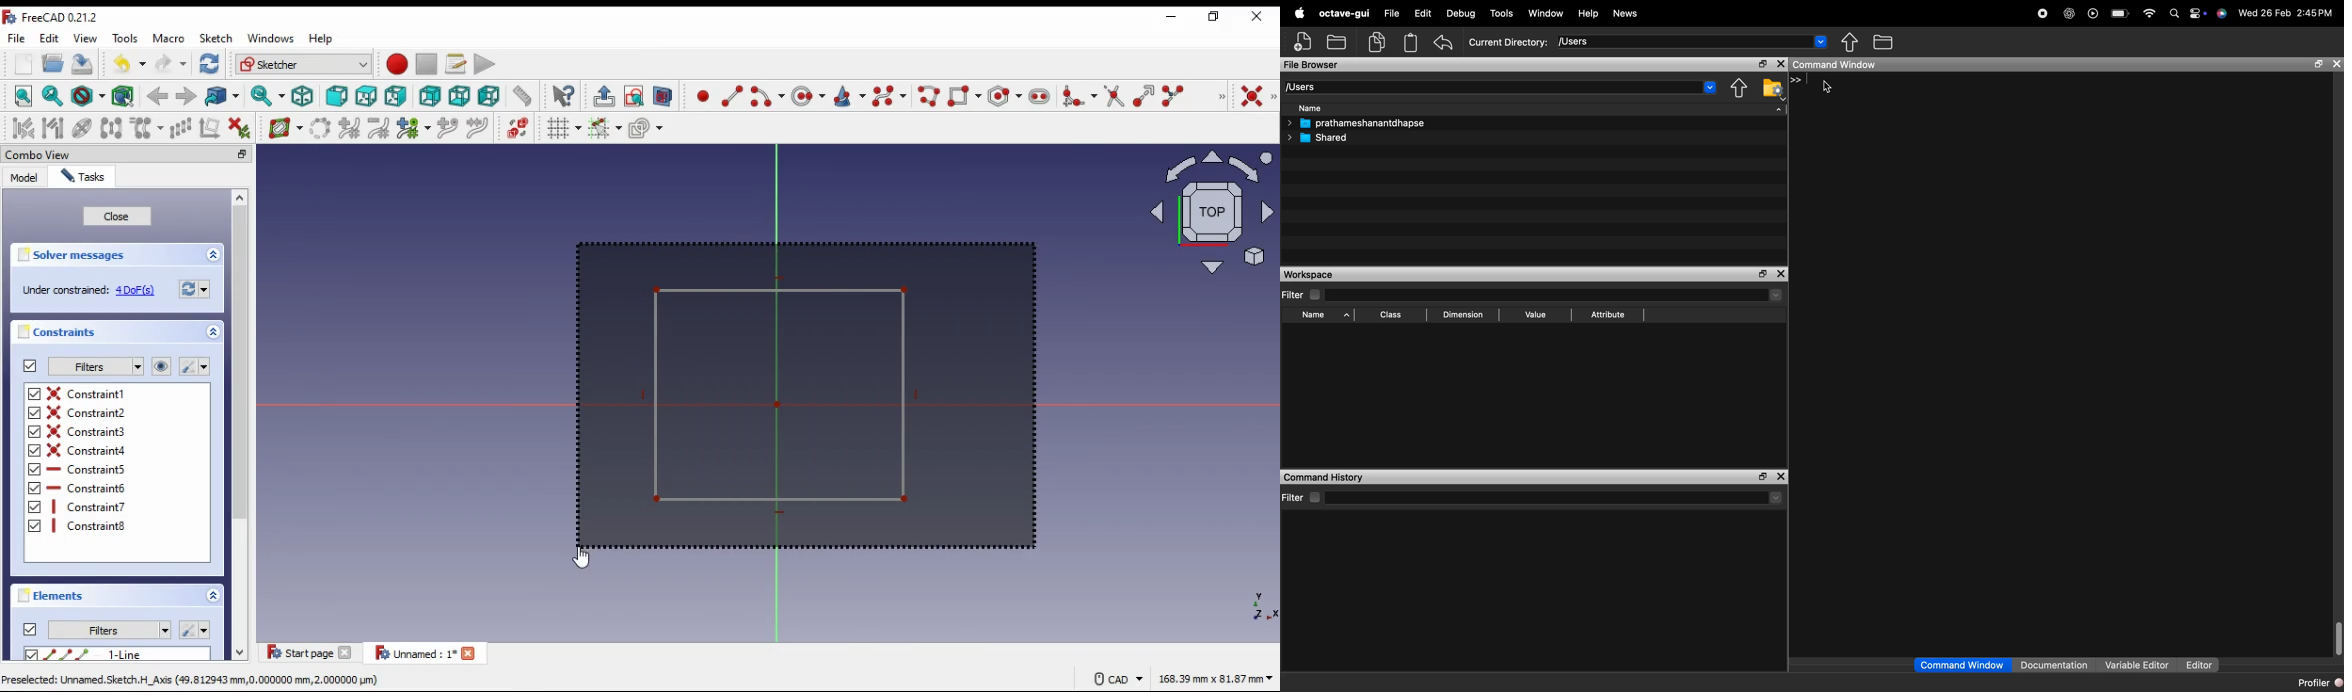 Image resolution: width=2352 pixels, height=700 pixels. Describe the element at coordinates (159, 98) in the screenshot. I see `back` at that location.